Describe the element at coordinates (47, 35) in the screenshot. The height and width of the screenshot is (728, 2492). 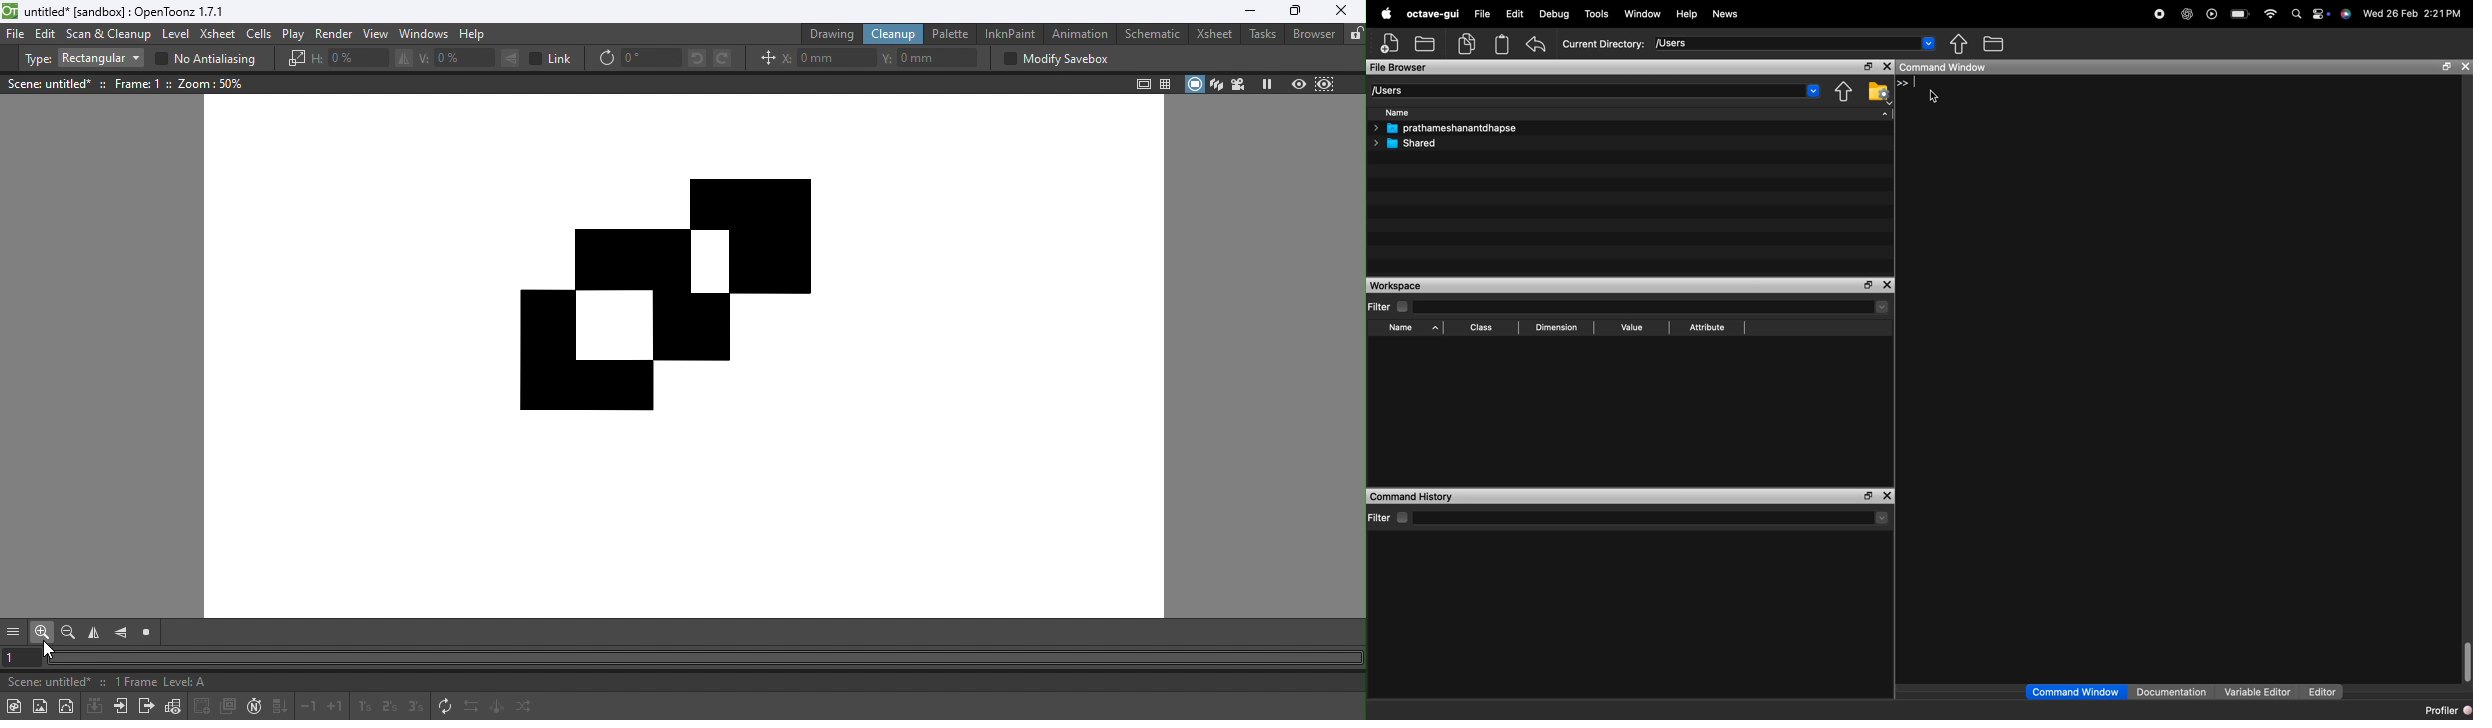
I see `Edit` at that location.